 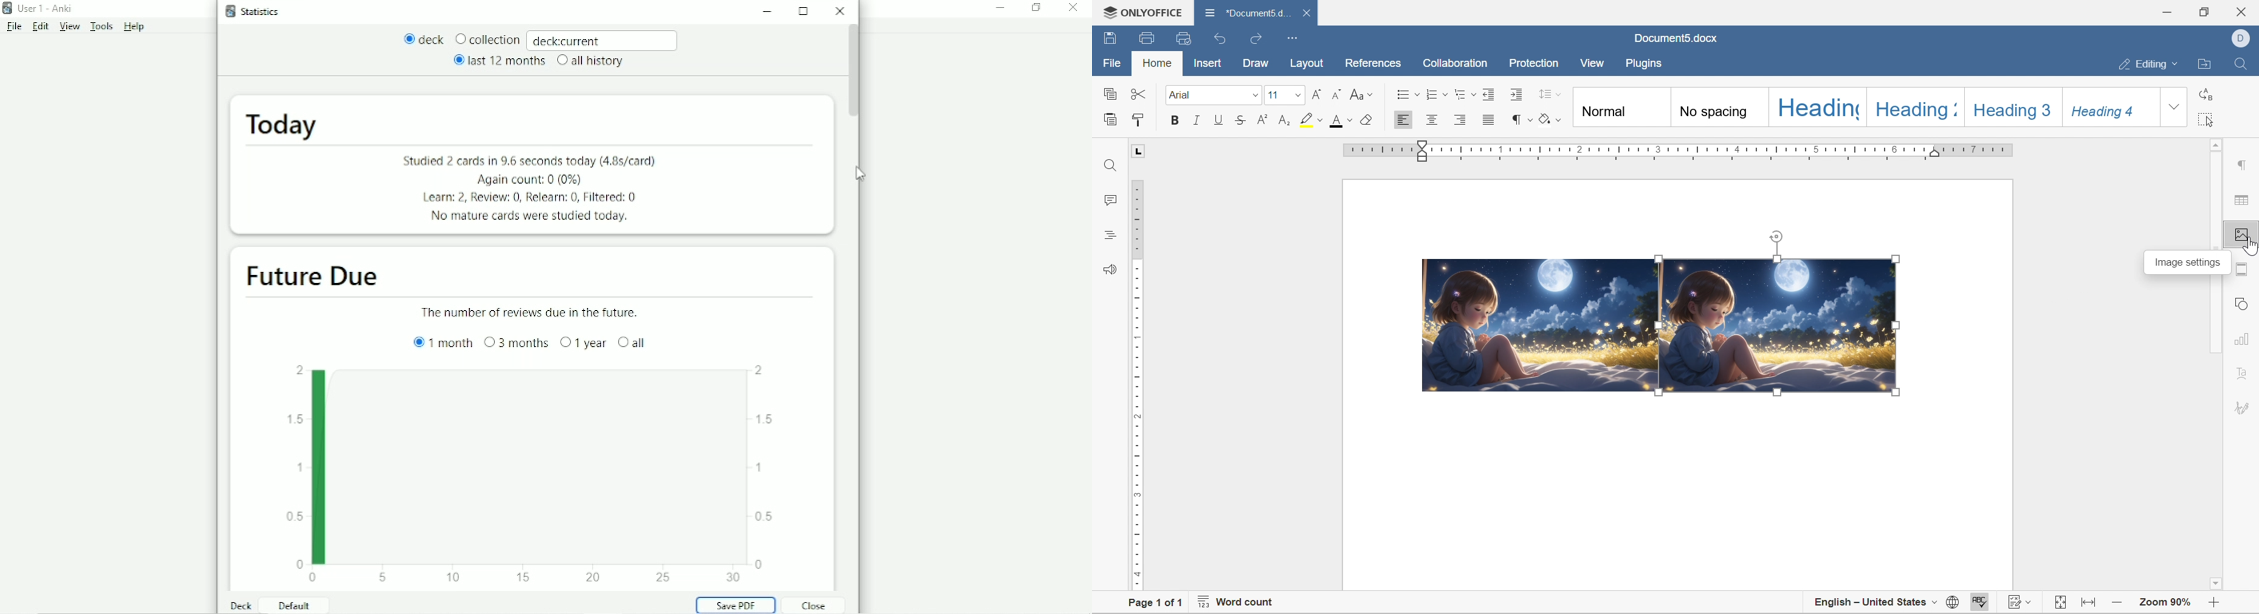 What do you see at coordinates (805, 11) in the screenshot?
I see `Maximize` at bounding box center [805, 11].